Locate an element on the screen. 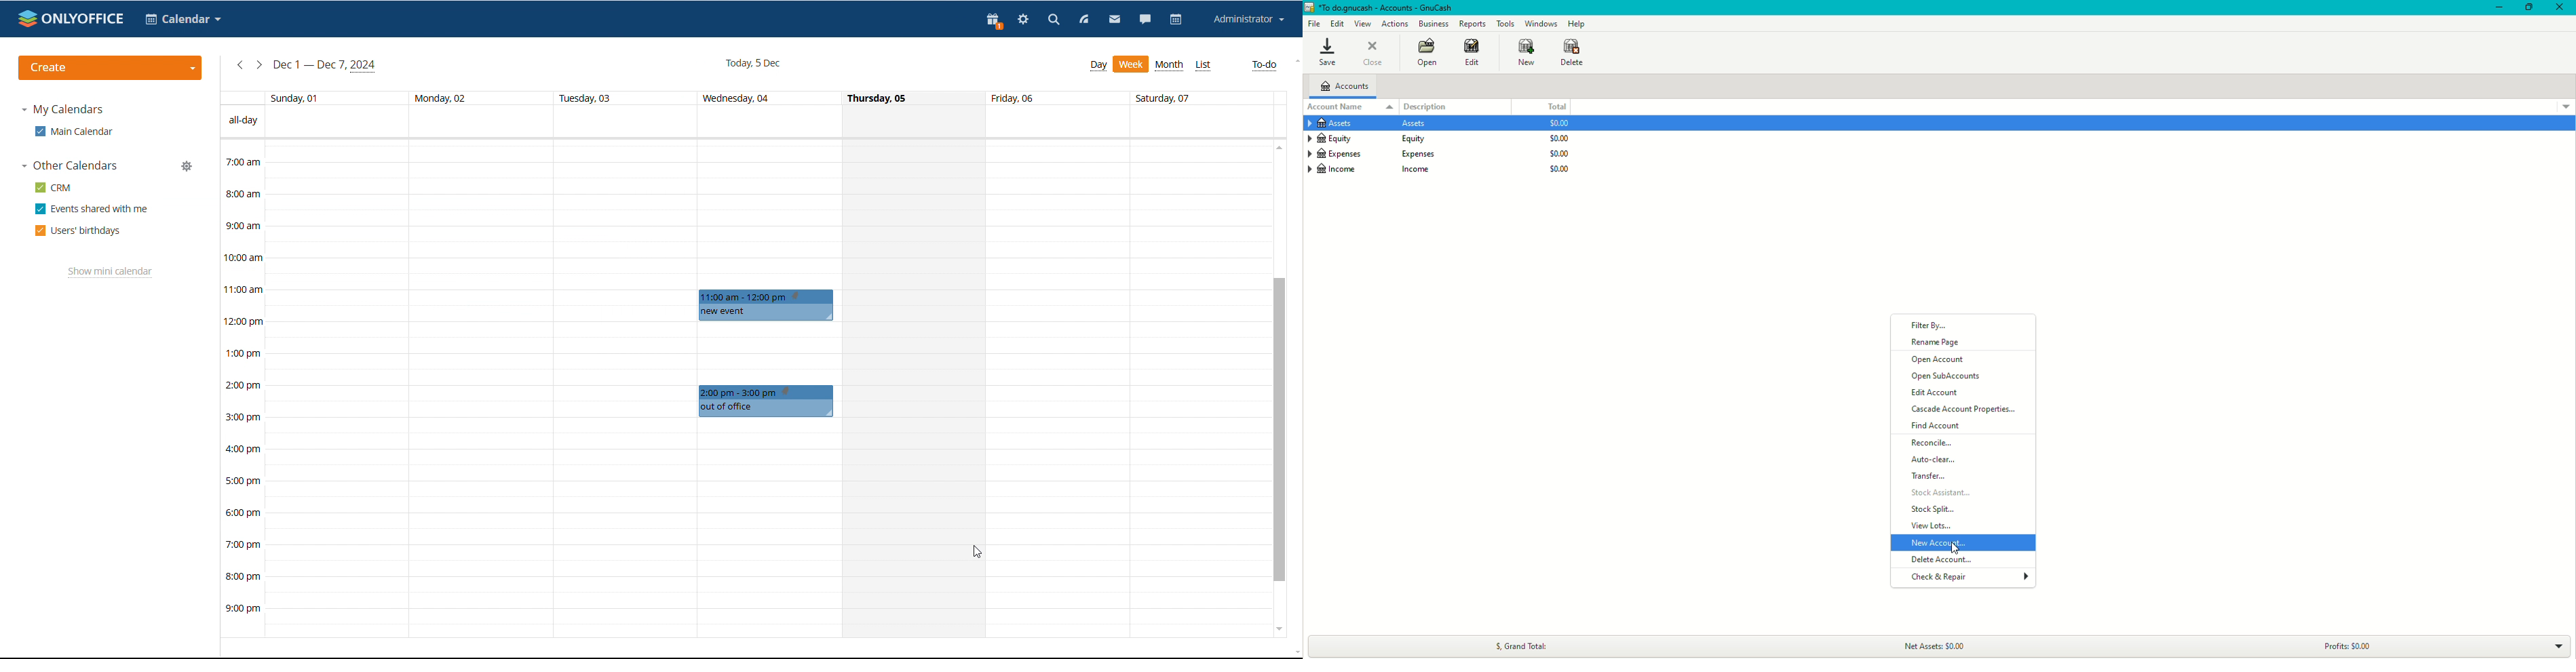  Income is located at coordinates (1376, 170).